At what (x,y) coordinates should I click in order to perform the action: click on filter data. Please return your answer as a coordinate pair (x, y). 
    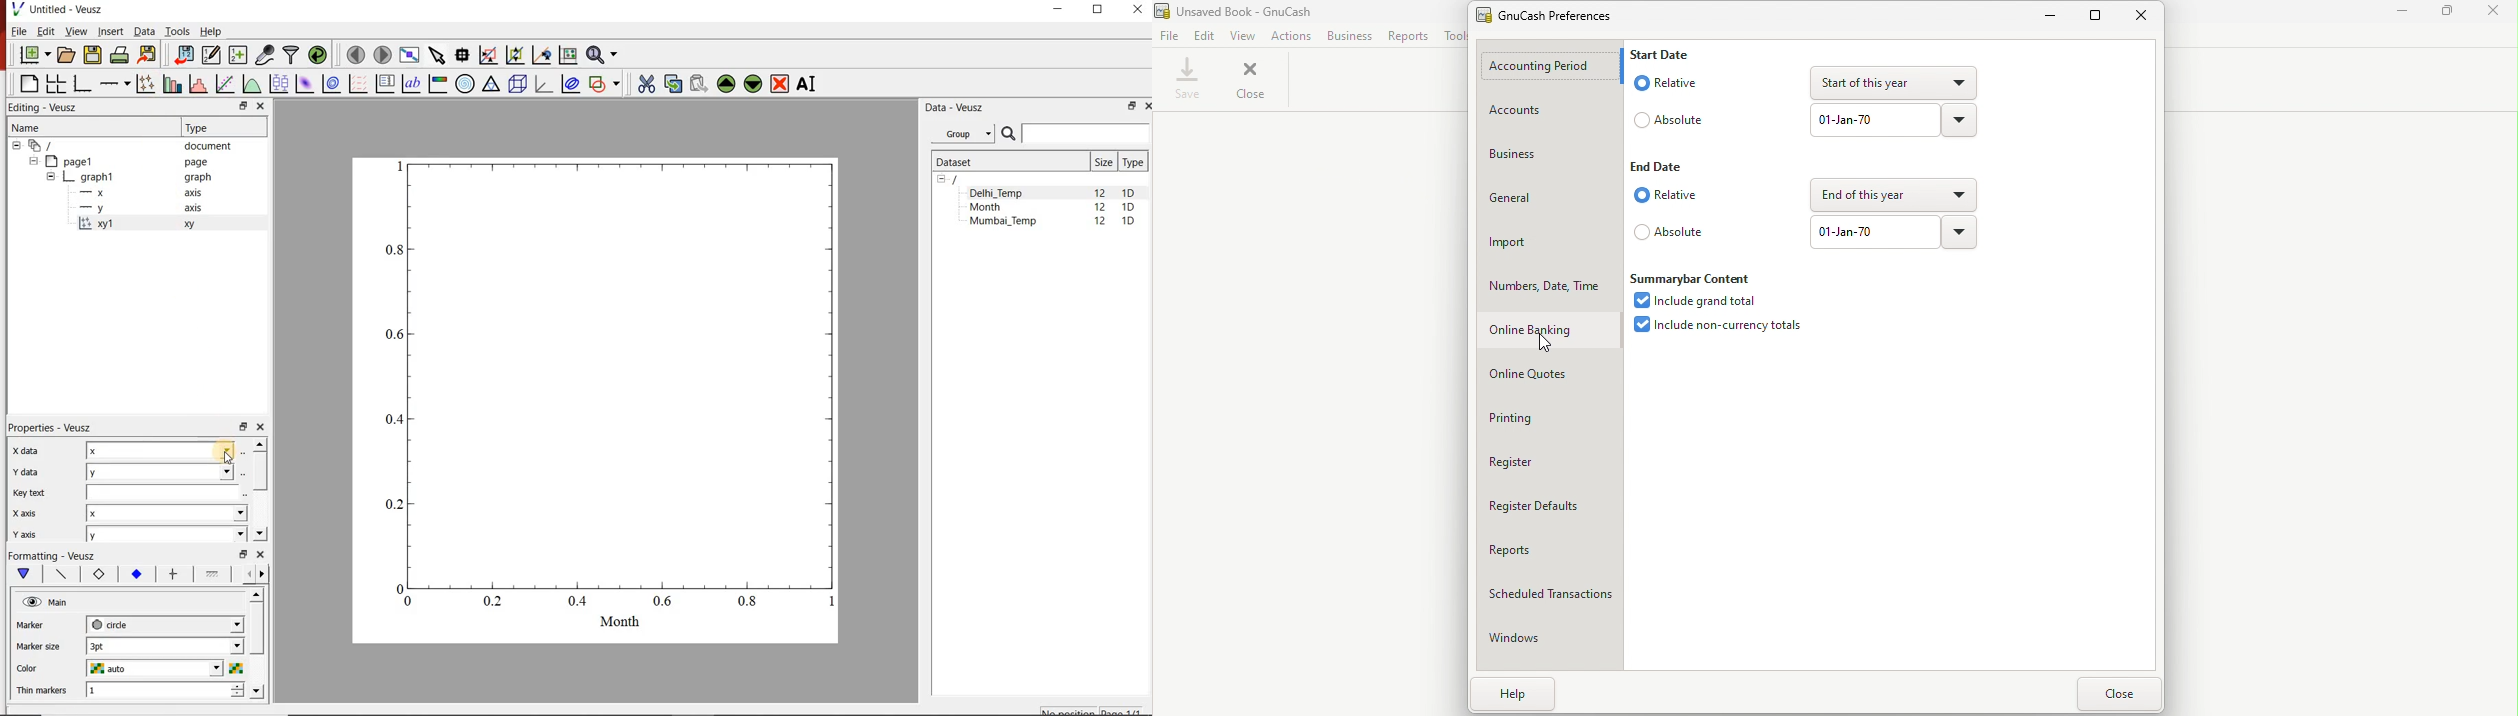
    Looking at the image, I should click on (291, 55).